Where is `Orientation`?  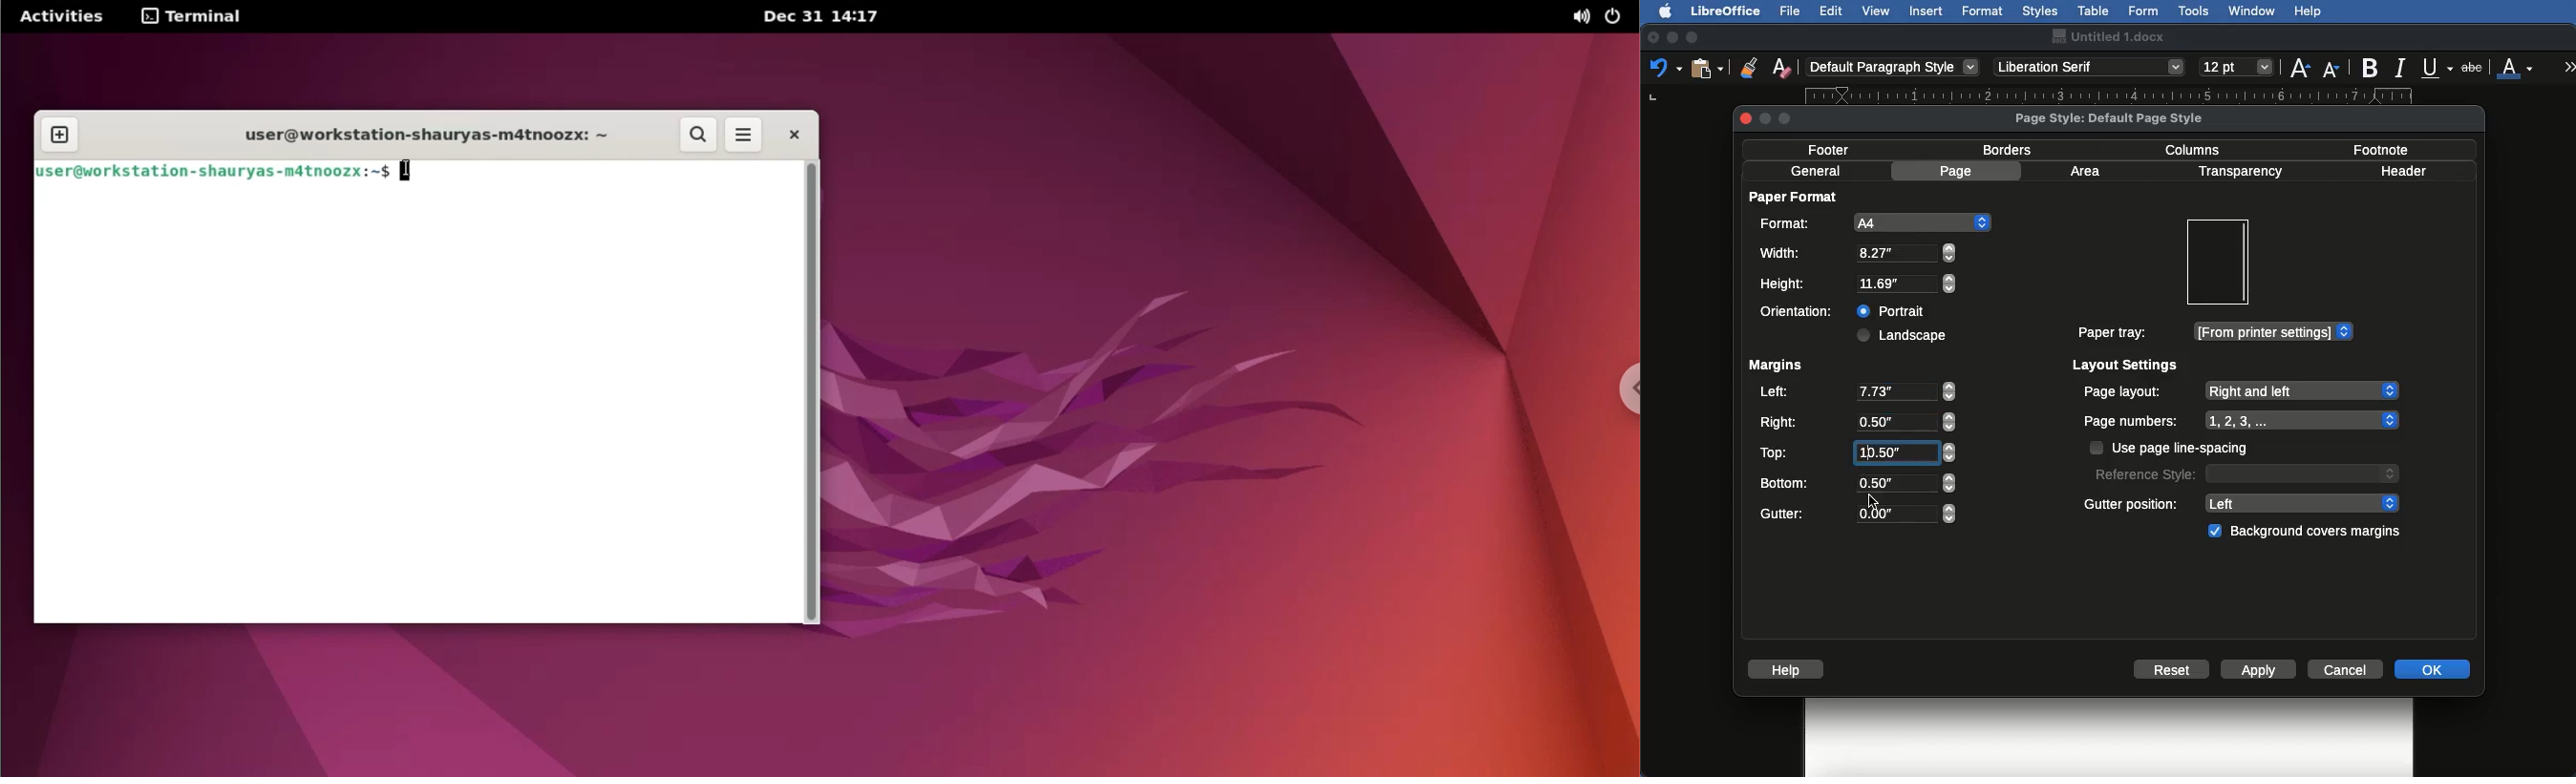 Orientation is located at coordinates (1800, 311).